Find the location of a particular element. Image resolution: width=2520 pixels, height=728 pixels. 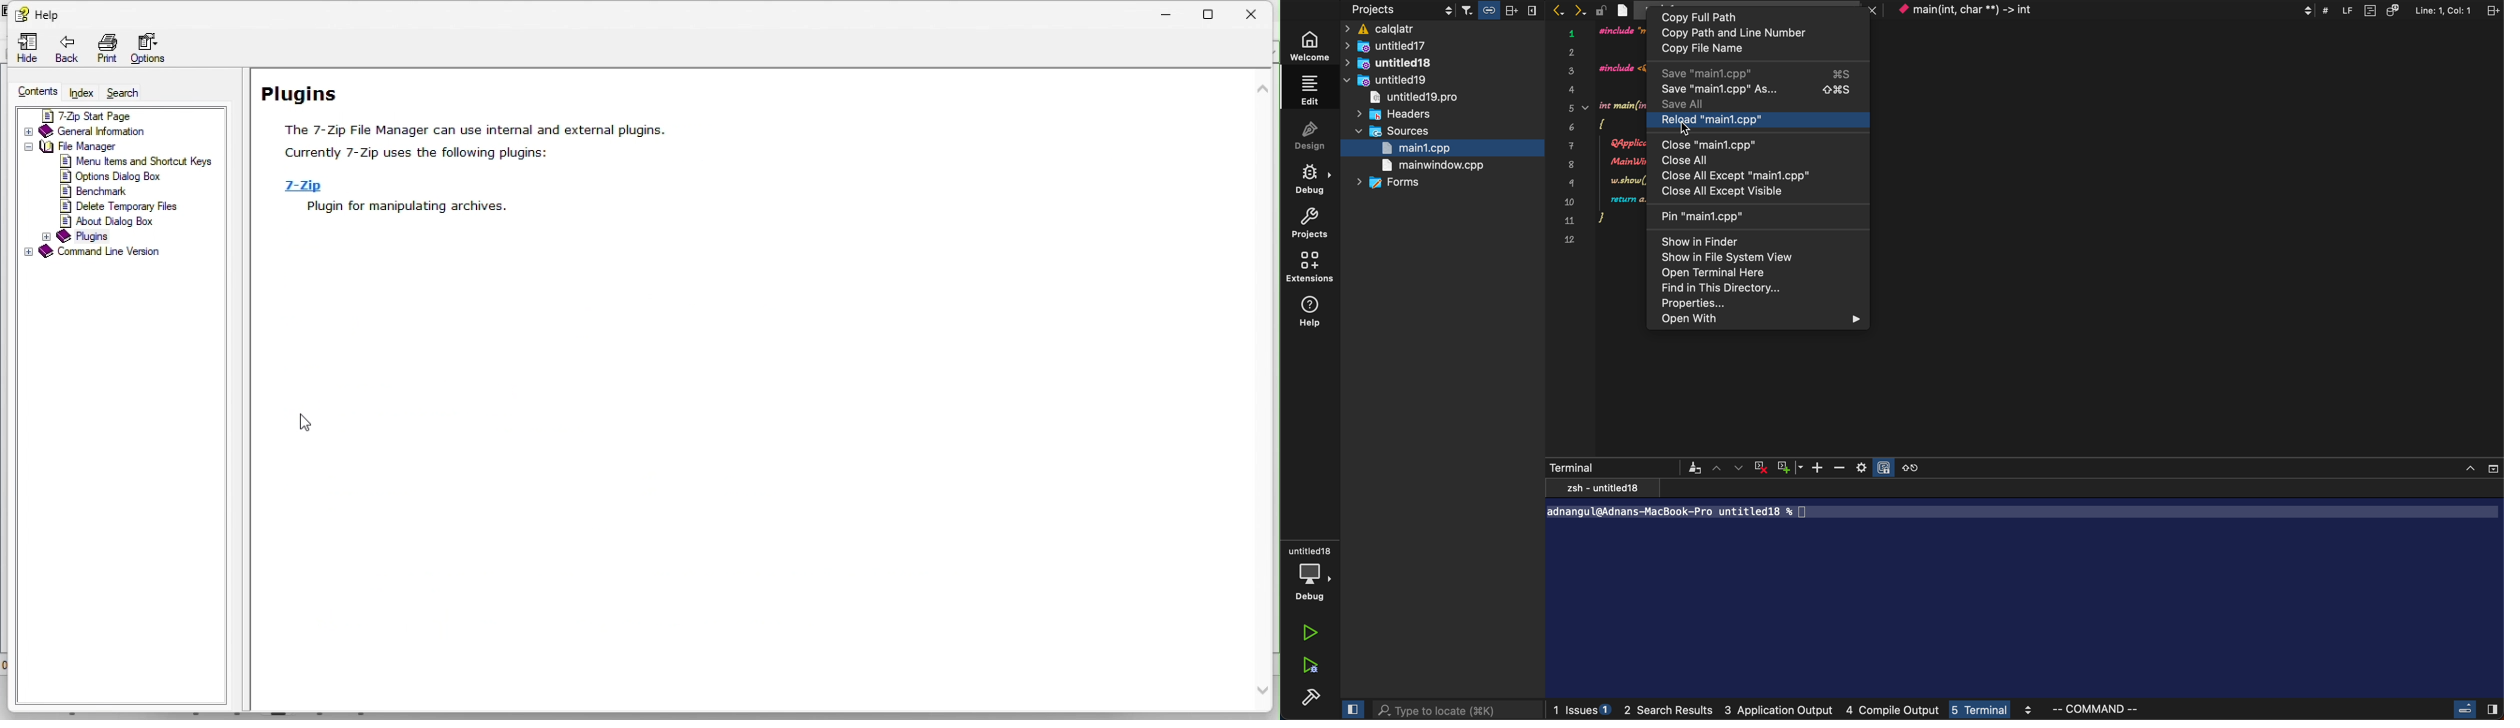

Options is located at coordinates (152, 49).